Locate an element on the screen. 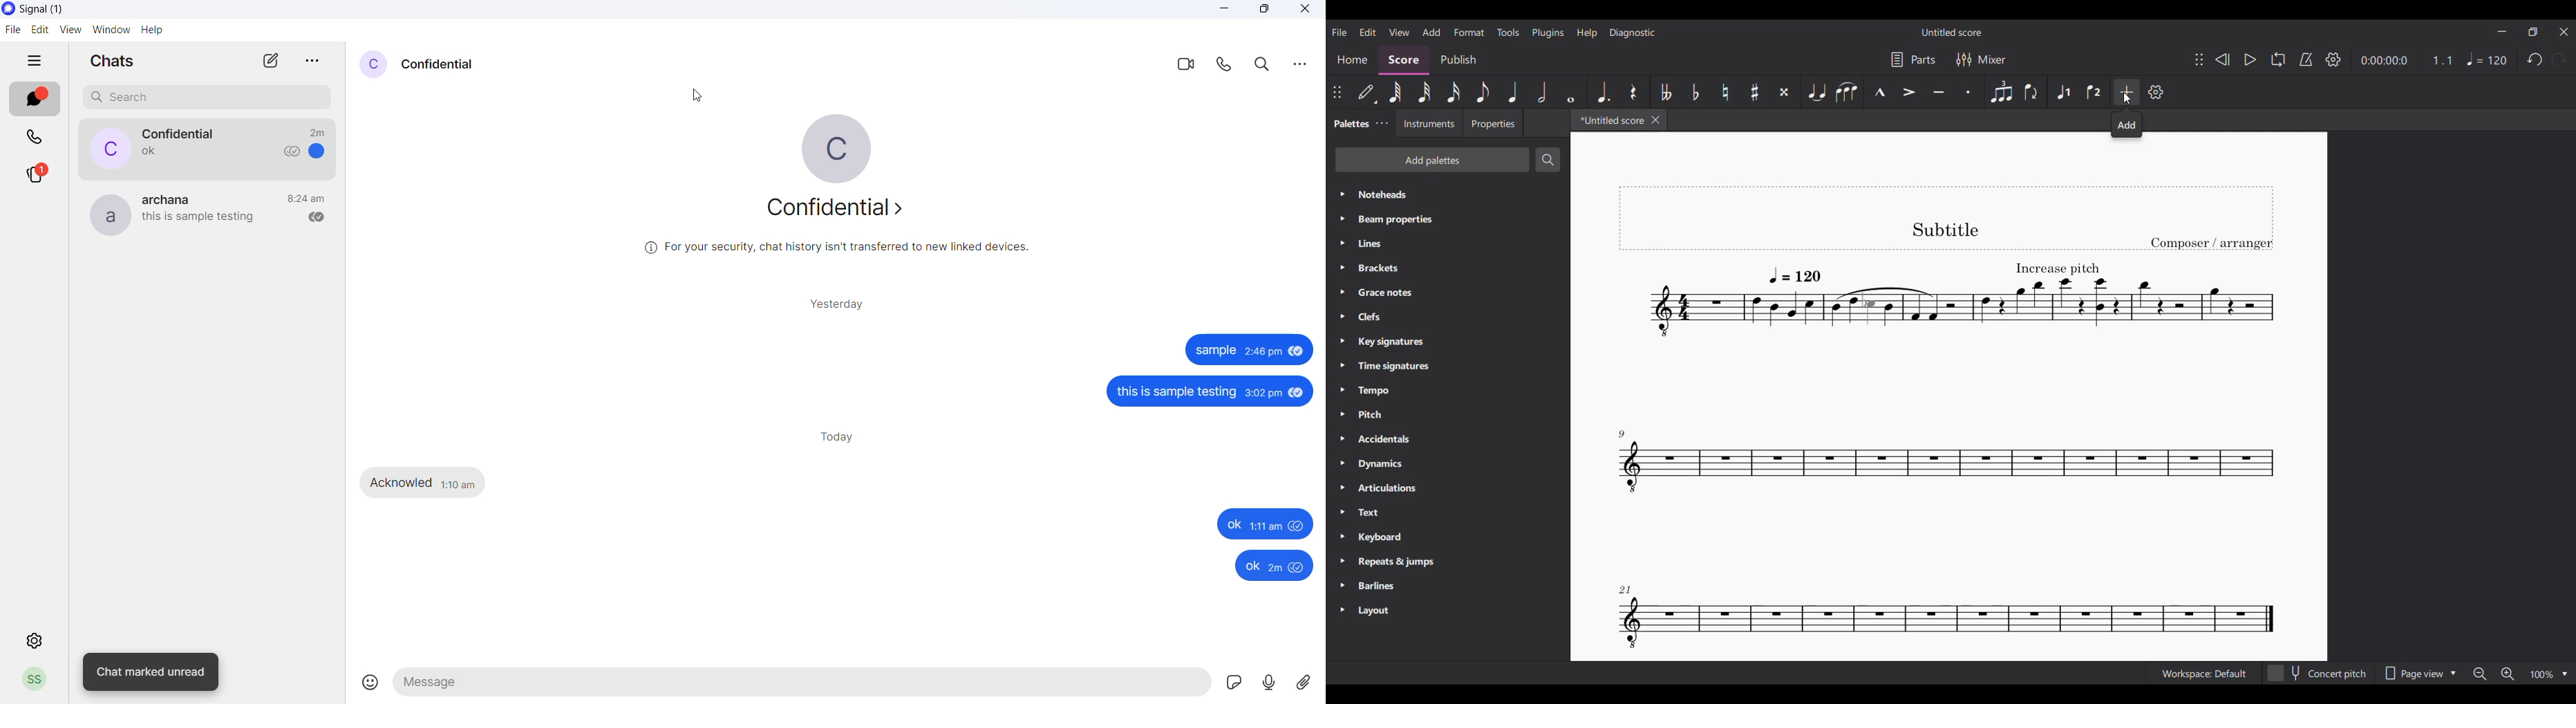 The width and height of the screenshot is (2576, 728). Whole note is located at coordinates (1572, 92).